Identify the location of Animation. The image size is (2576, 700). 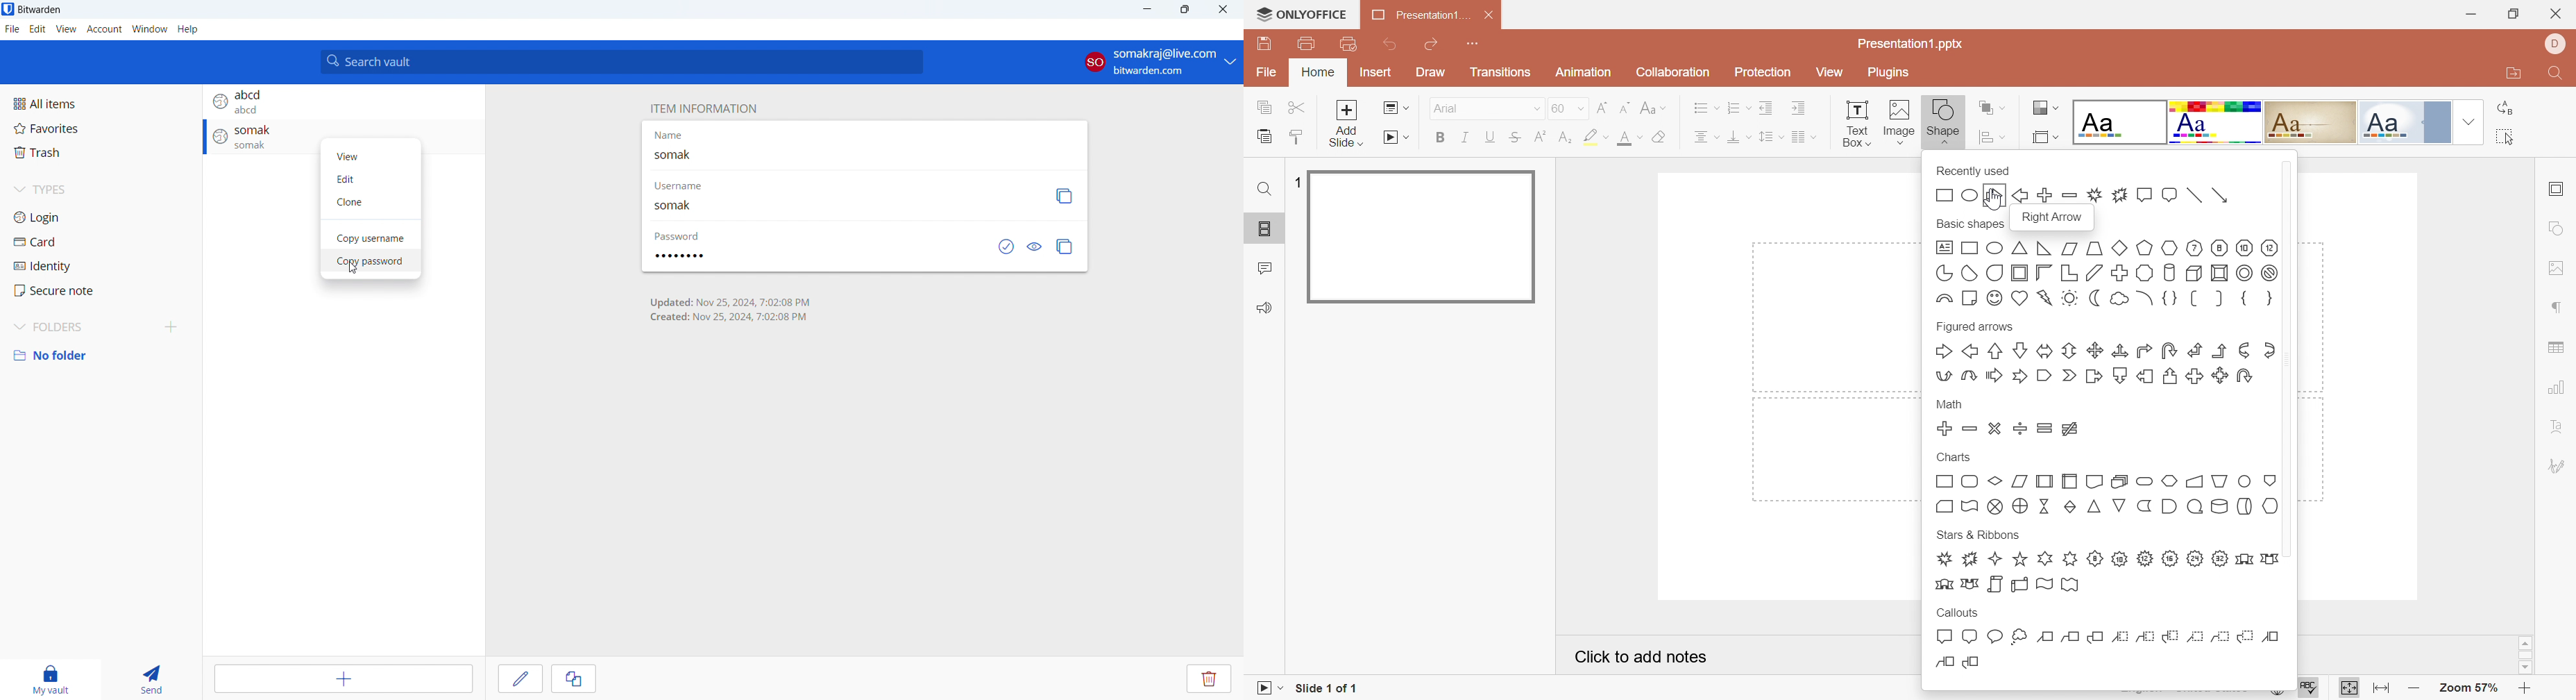
(1581, 72).